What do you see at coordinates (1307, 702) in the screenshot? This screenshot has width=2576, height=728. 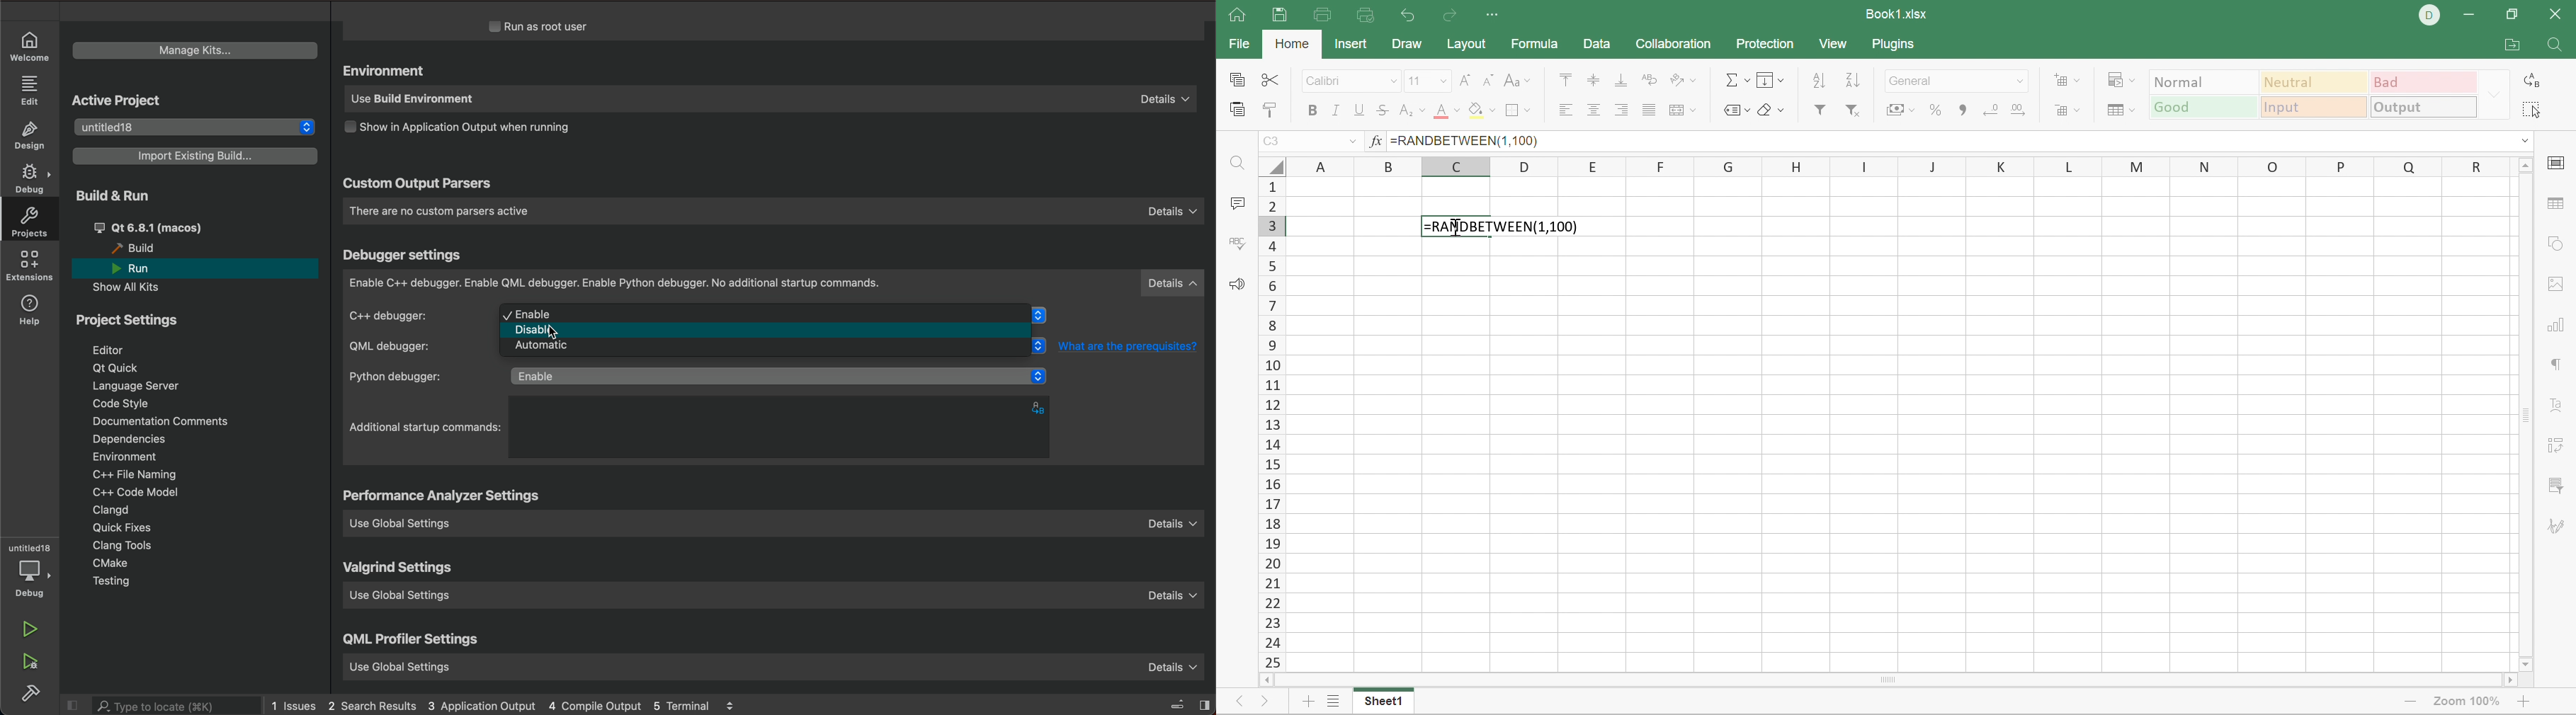 I see `Add sheet` at bounding box center [1307, 702].